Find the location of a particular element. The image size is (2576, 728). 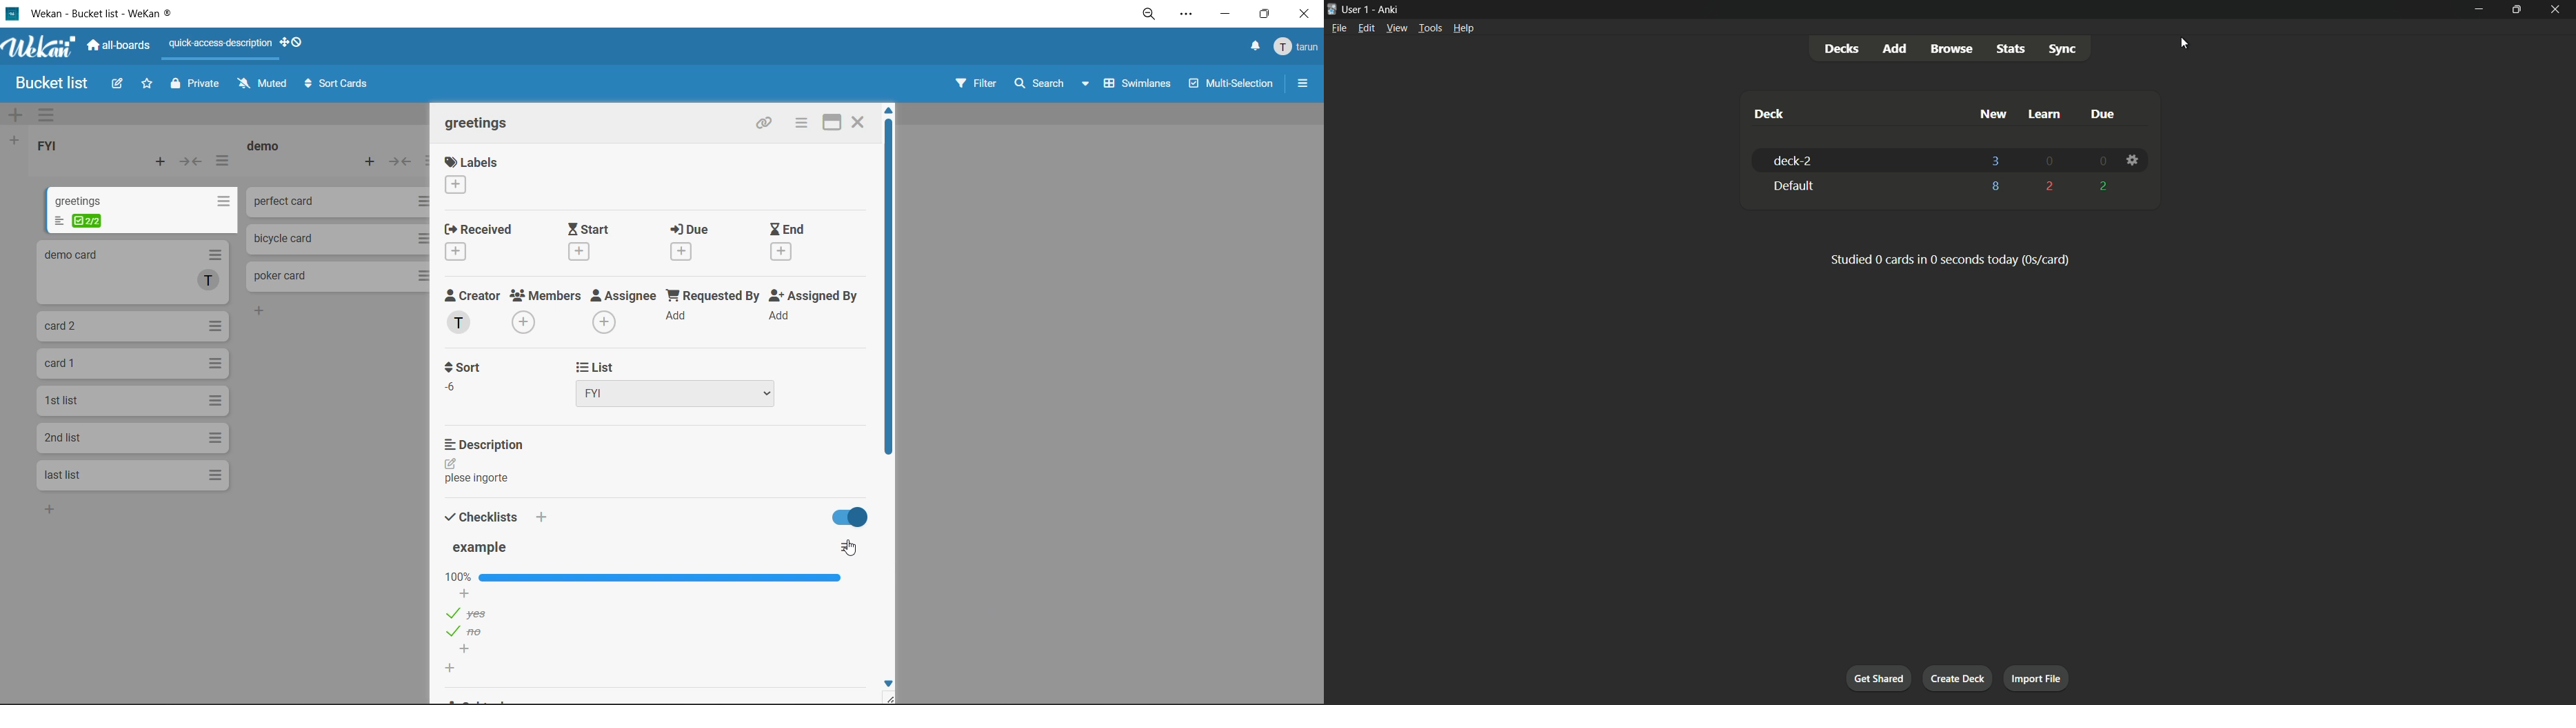

checklists is located at coordinates (485, 517).